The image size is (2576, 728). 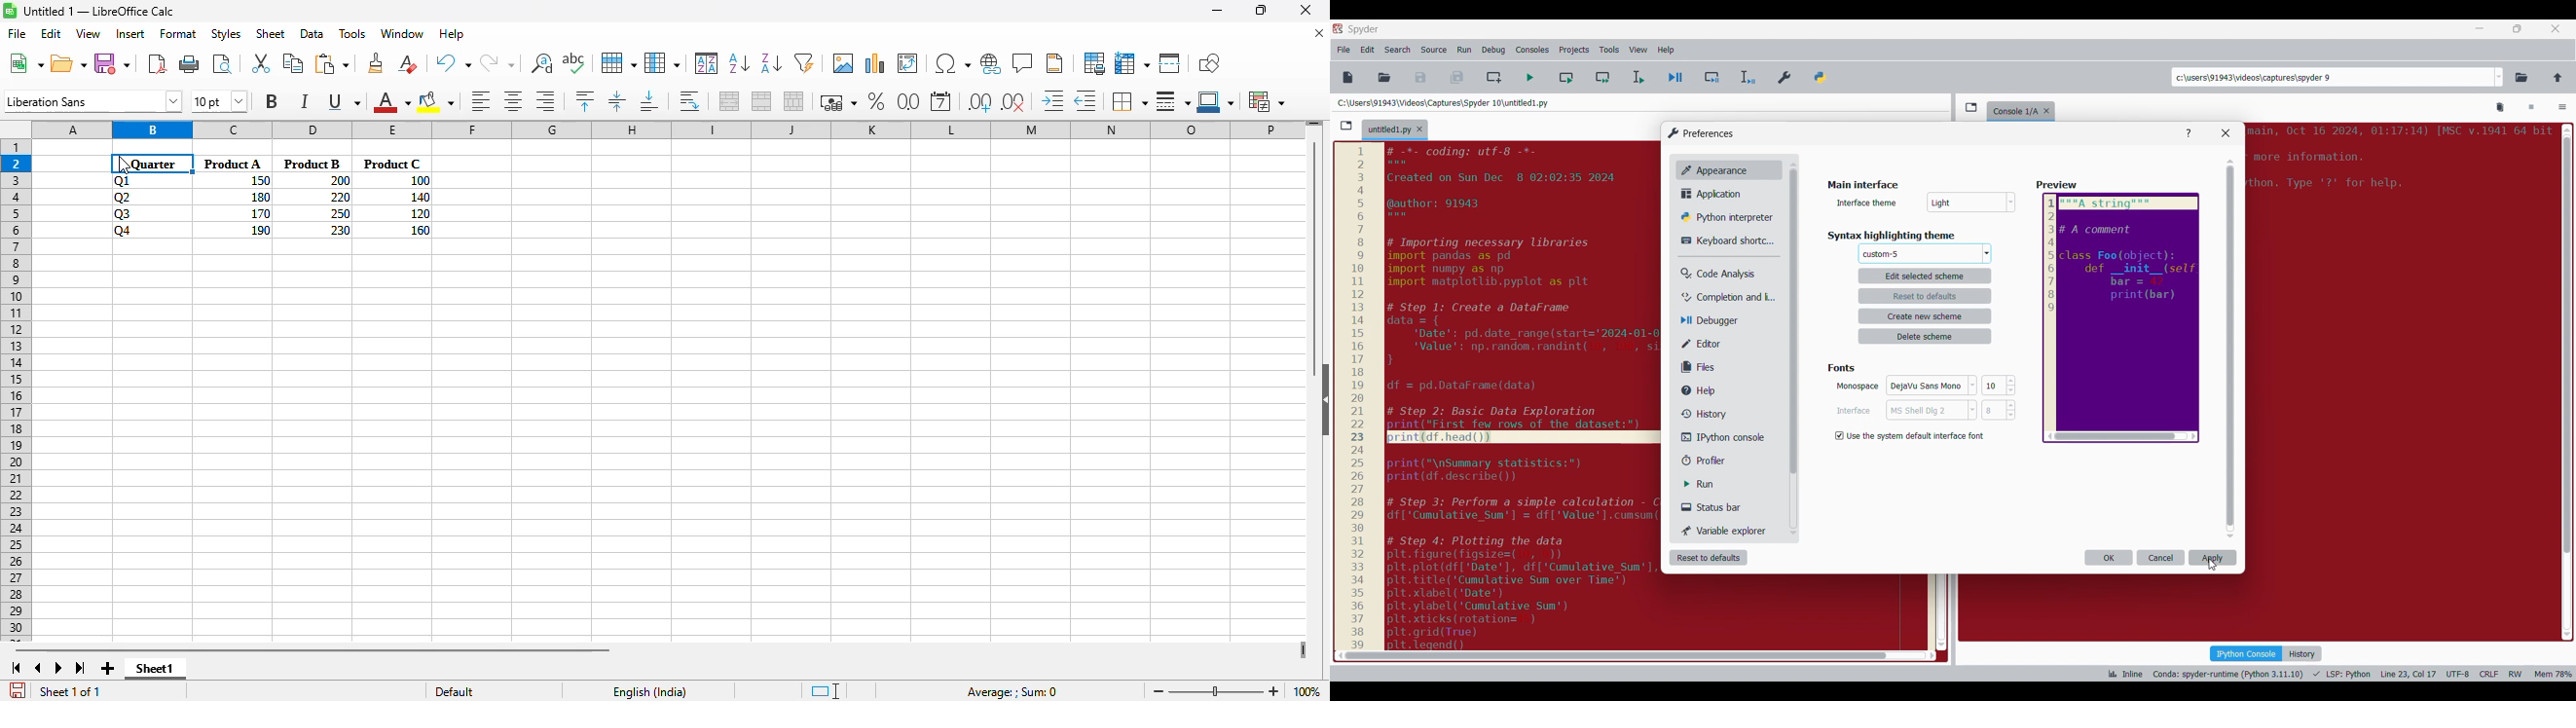 I want to click on horizontal scroll bar, so click(x=312, y=649).